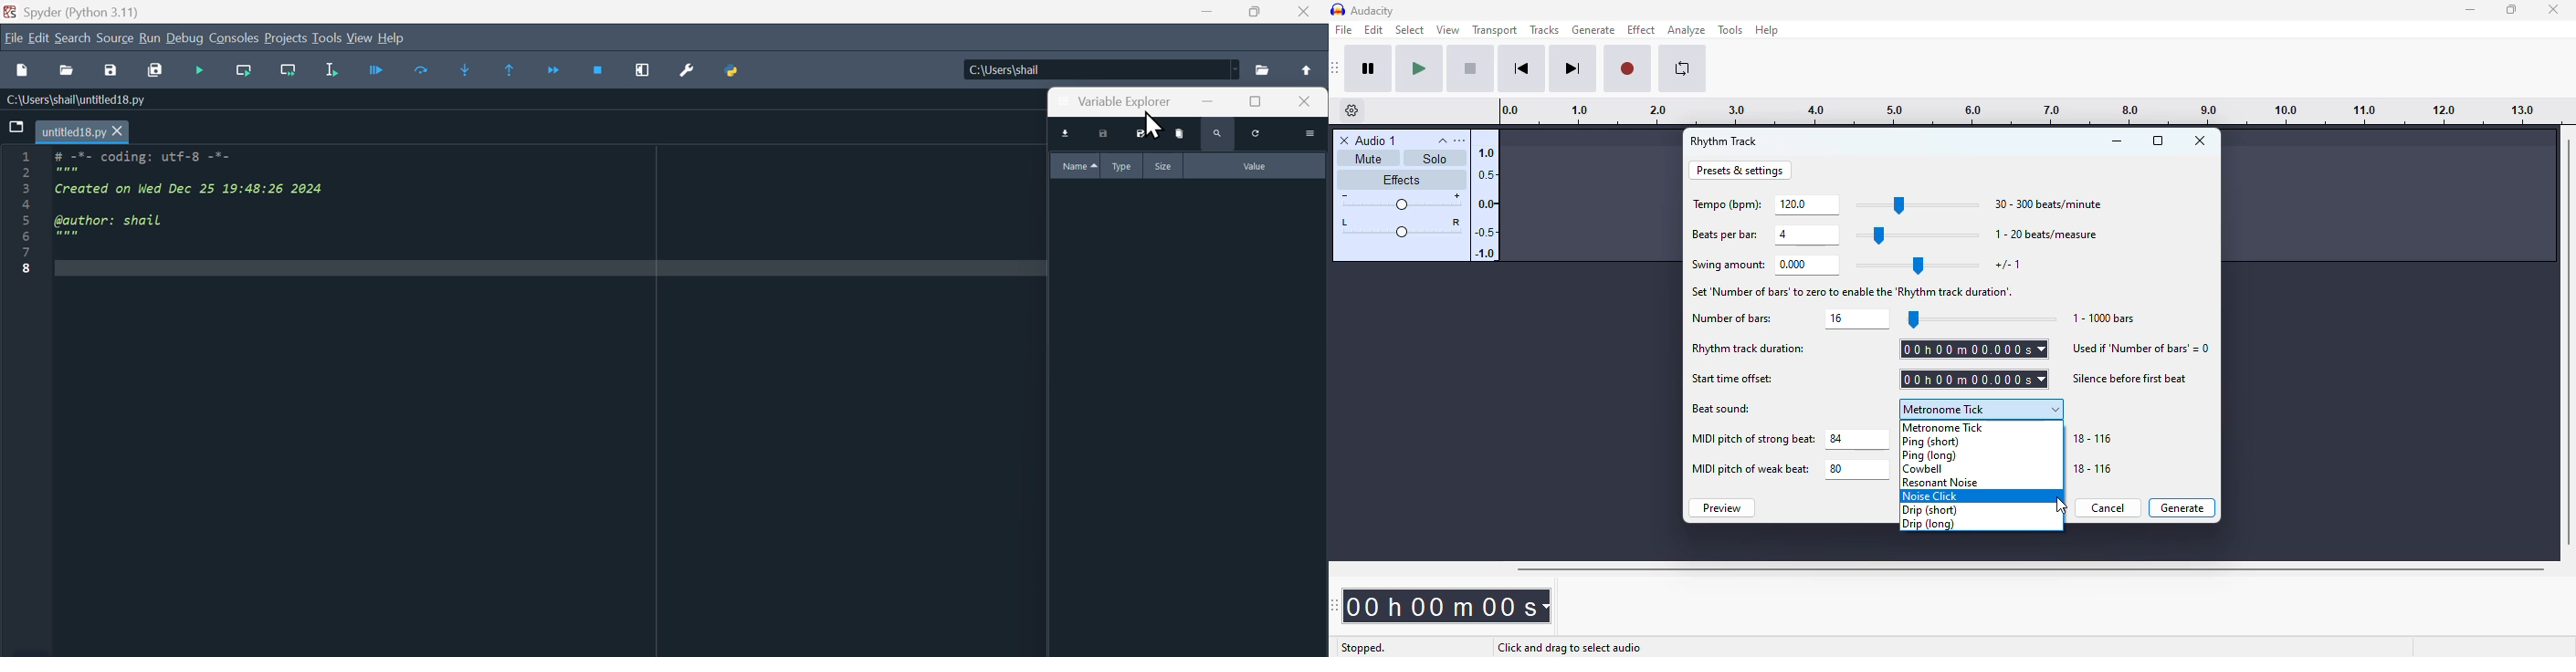 This screenshot has height=672, width=2576. I want to click on help, so click(1767, 30).